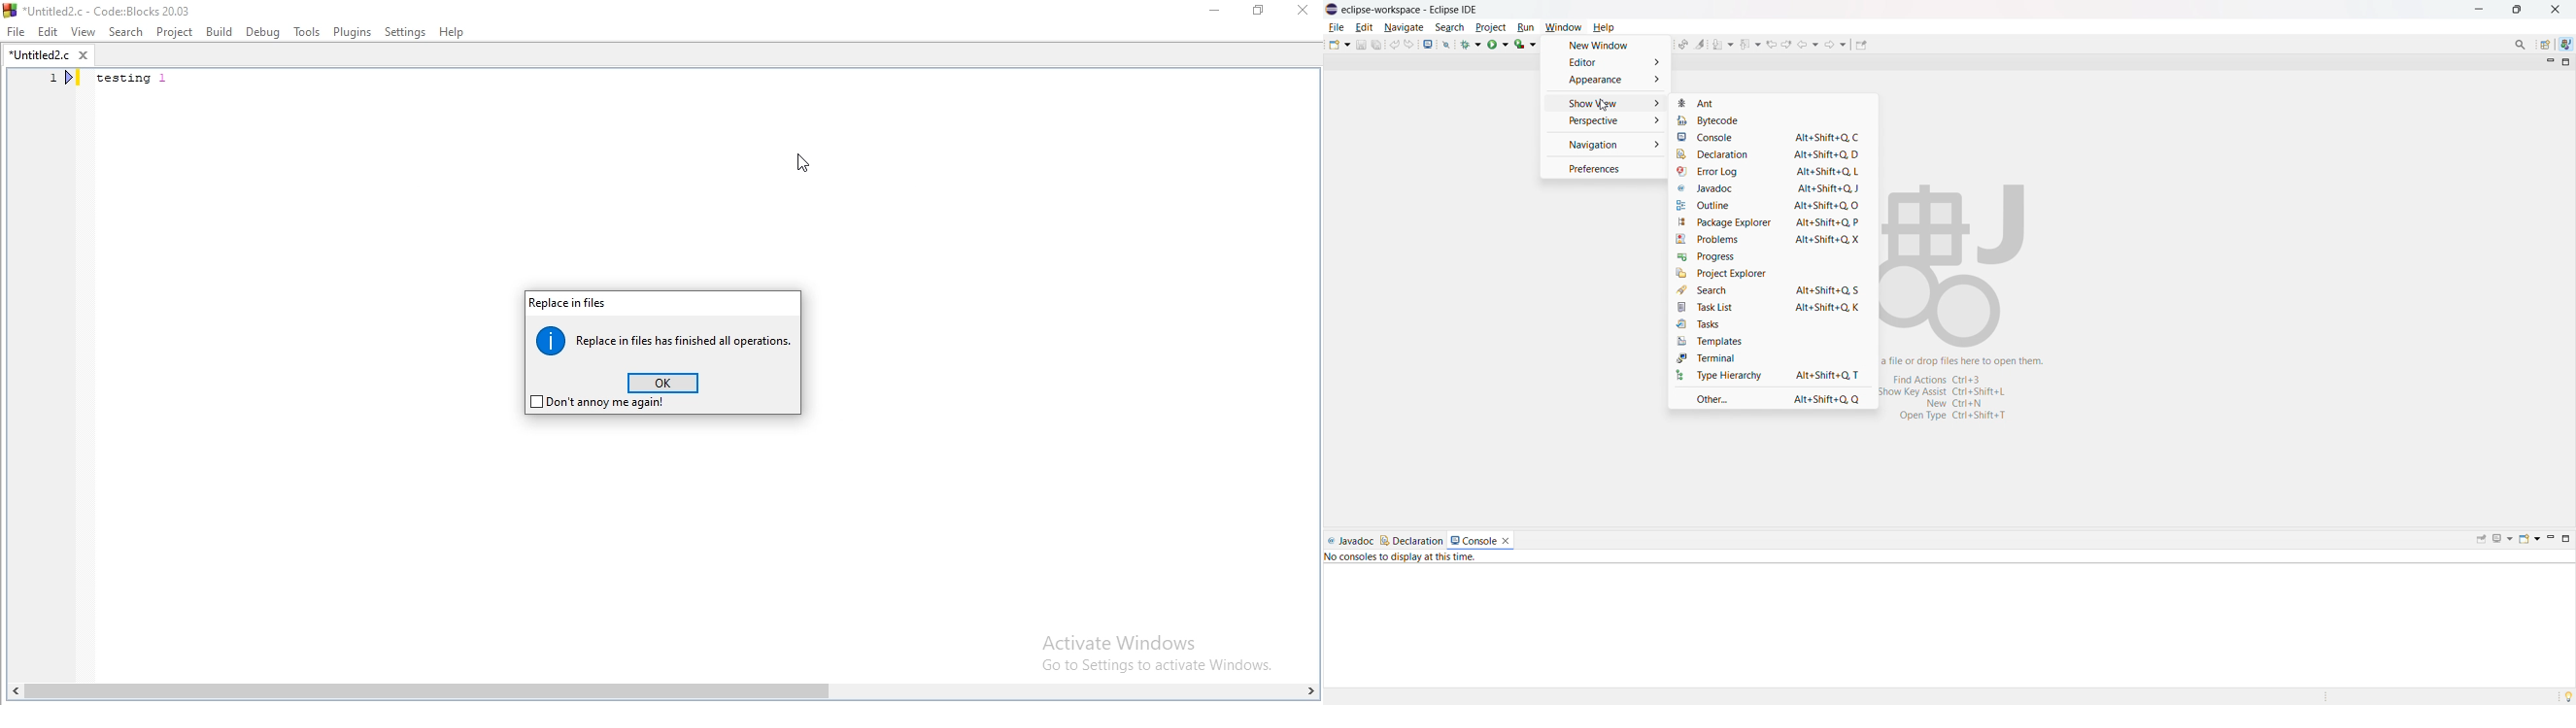 The height and width of the screenshot is (728, 2576). I want to click on tip of the day, so click(2566, 696).